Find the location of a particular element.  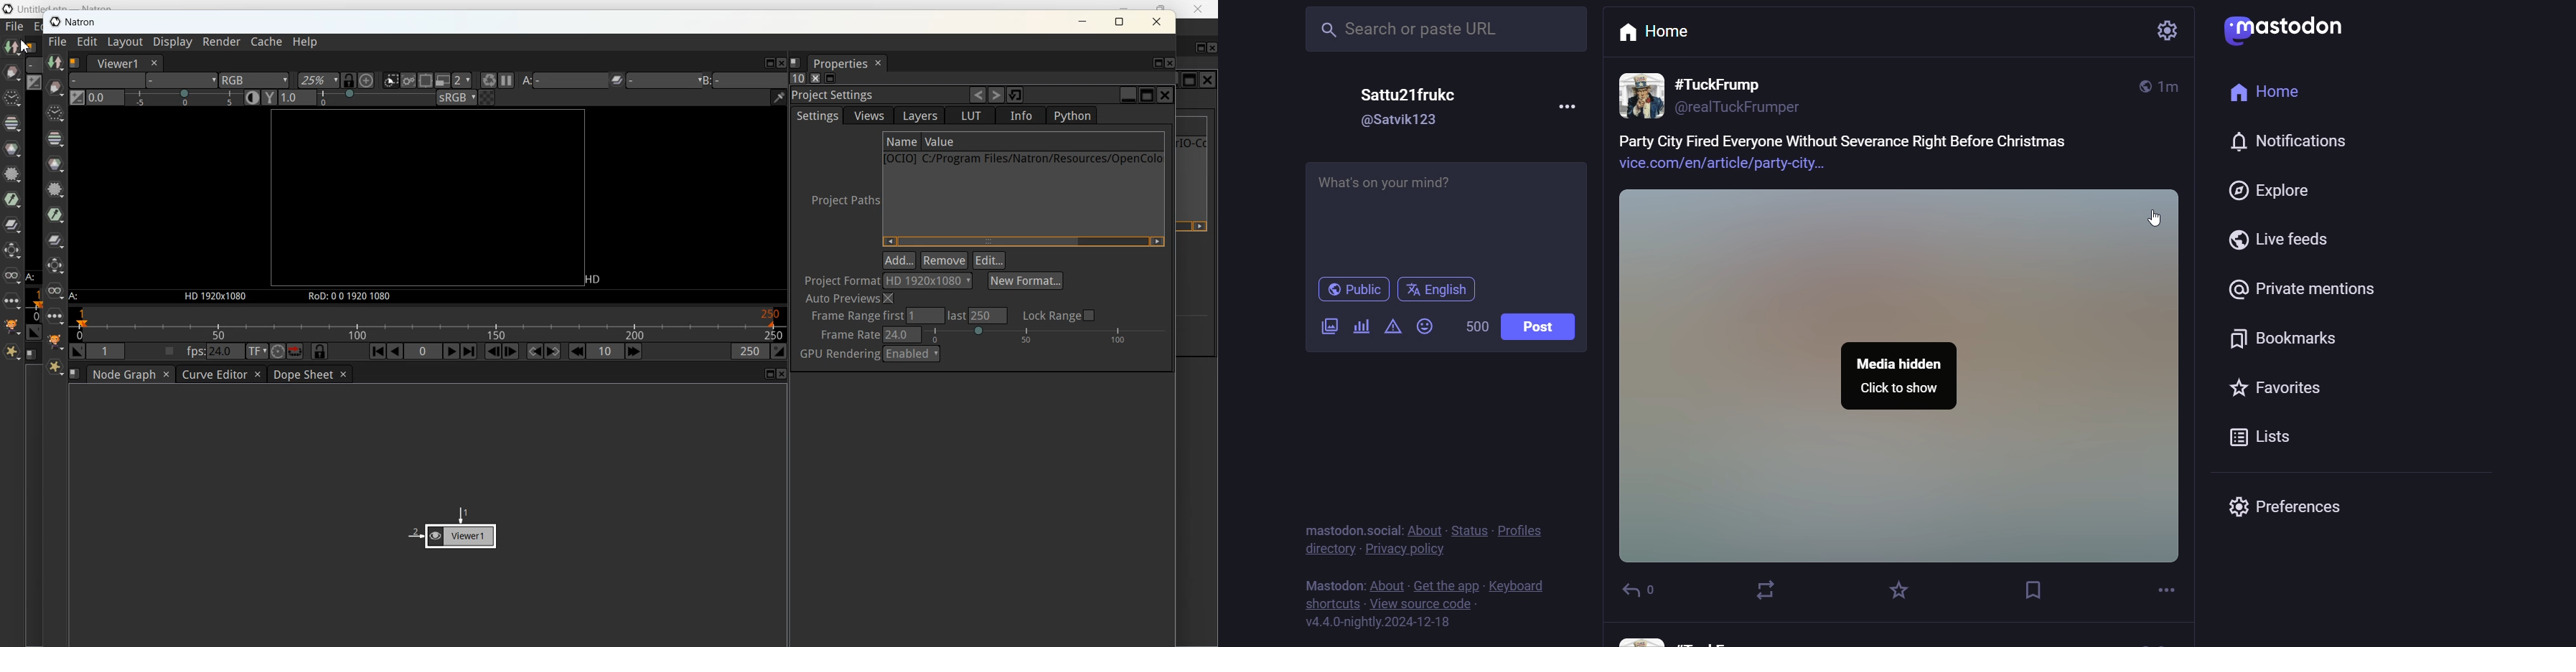

post text is located at coordinates (1850, 154).